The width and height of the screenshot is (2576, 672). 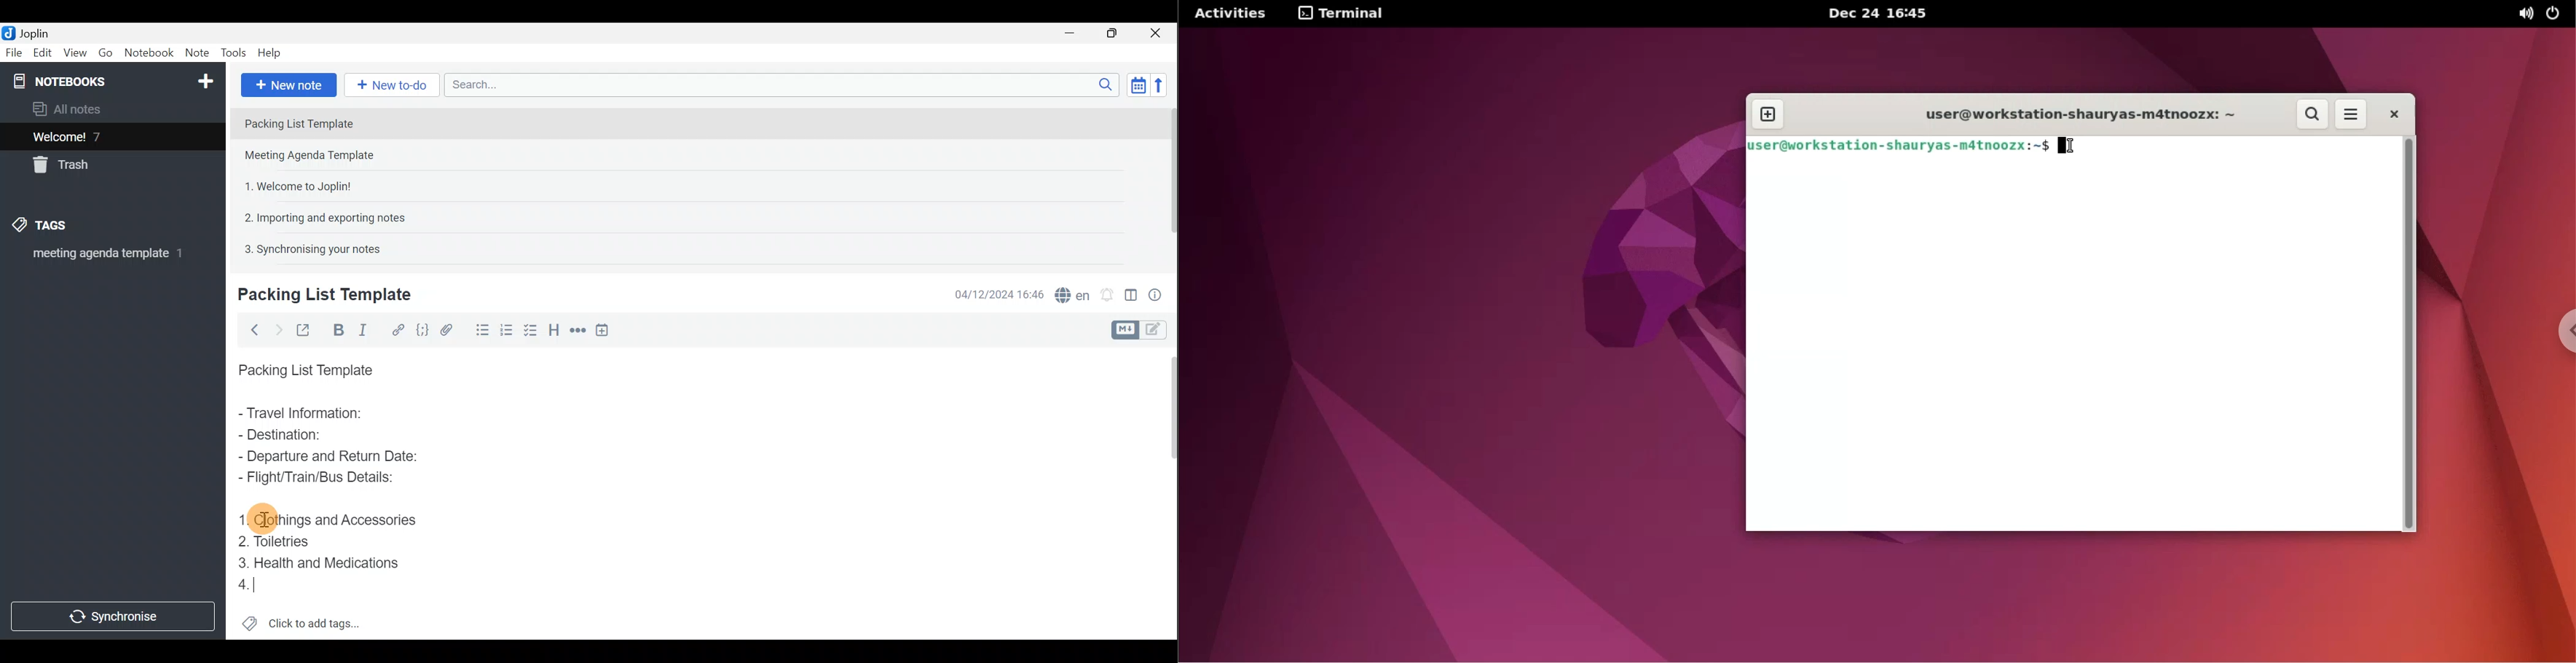 What do you see at coordinates (322, 157) in the screenshot?
I see `Note 2` at bounding box center [322, 157].